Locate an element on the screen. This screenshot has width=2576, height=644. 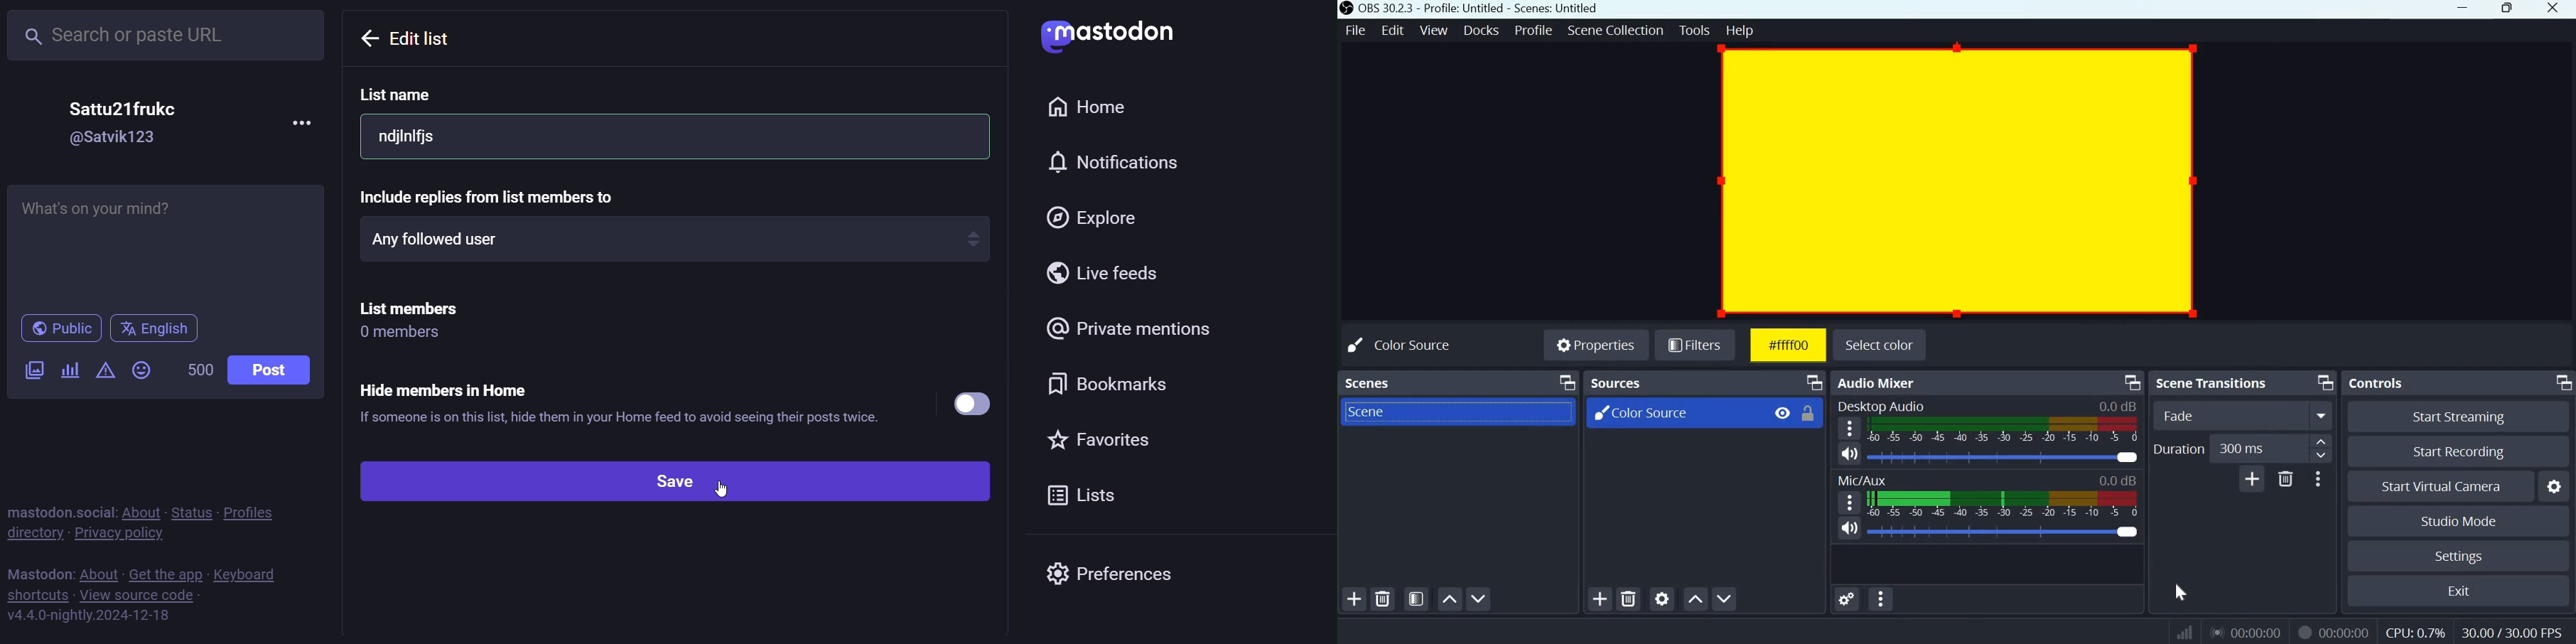
Start recording is located at coordinates (2466, 452).